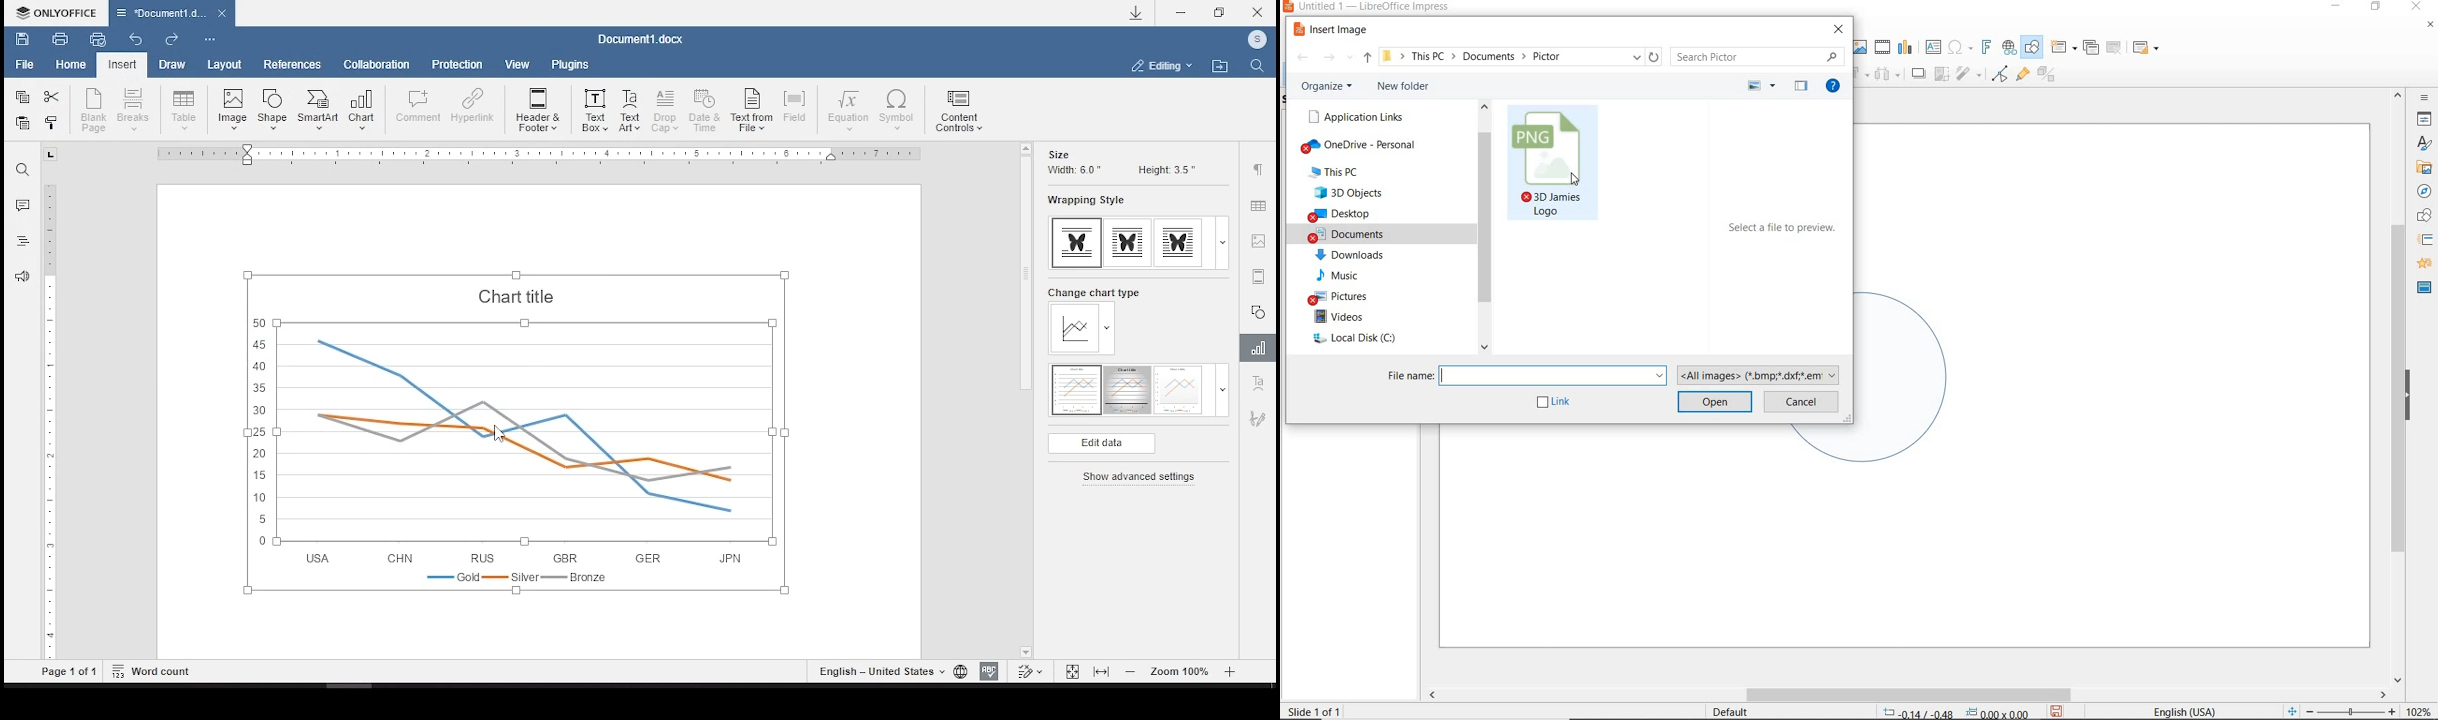 This screenshot has width=2464, height=728. I want to click on organize, so click(1330, 86).